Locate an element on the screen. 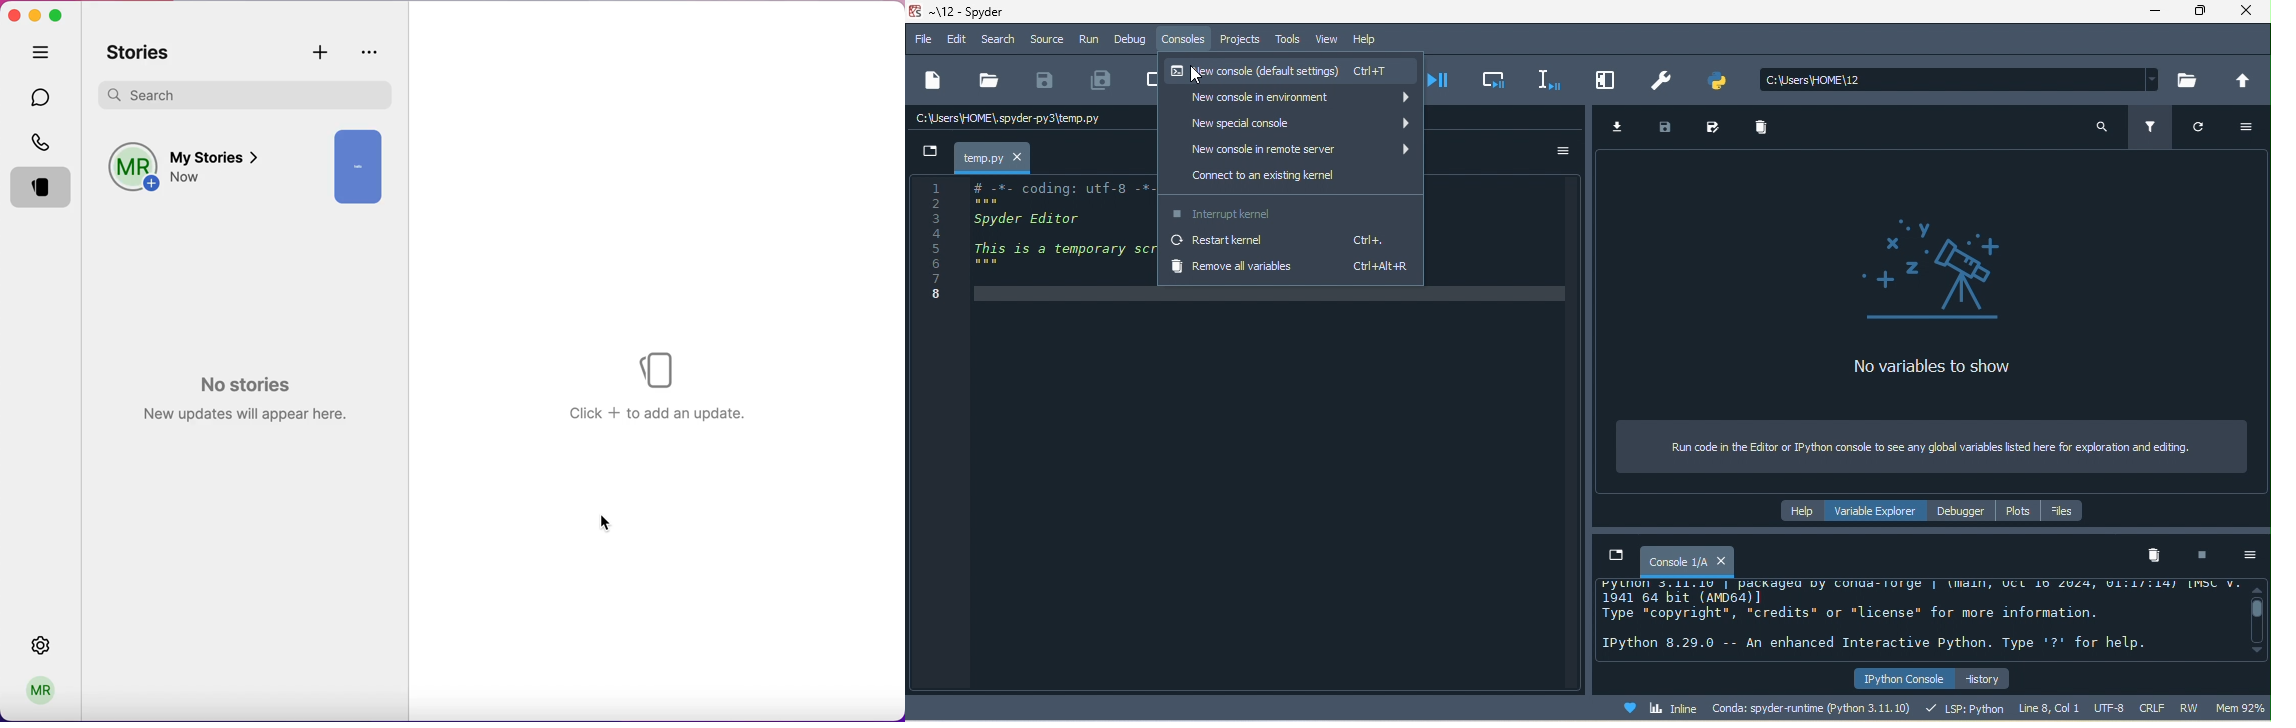  help is located at coordinates (1368, 40).